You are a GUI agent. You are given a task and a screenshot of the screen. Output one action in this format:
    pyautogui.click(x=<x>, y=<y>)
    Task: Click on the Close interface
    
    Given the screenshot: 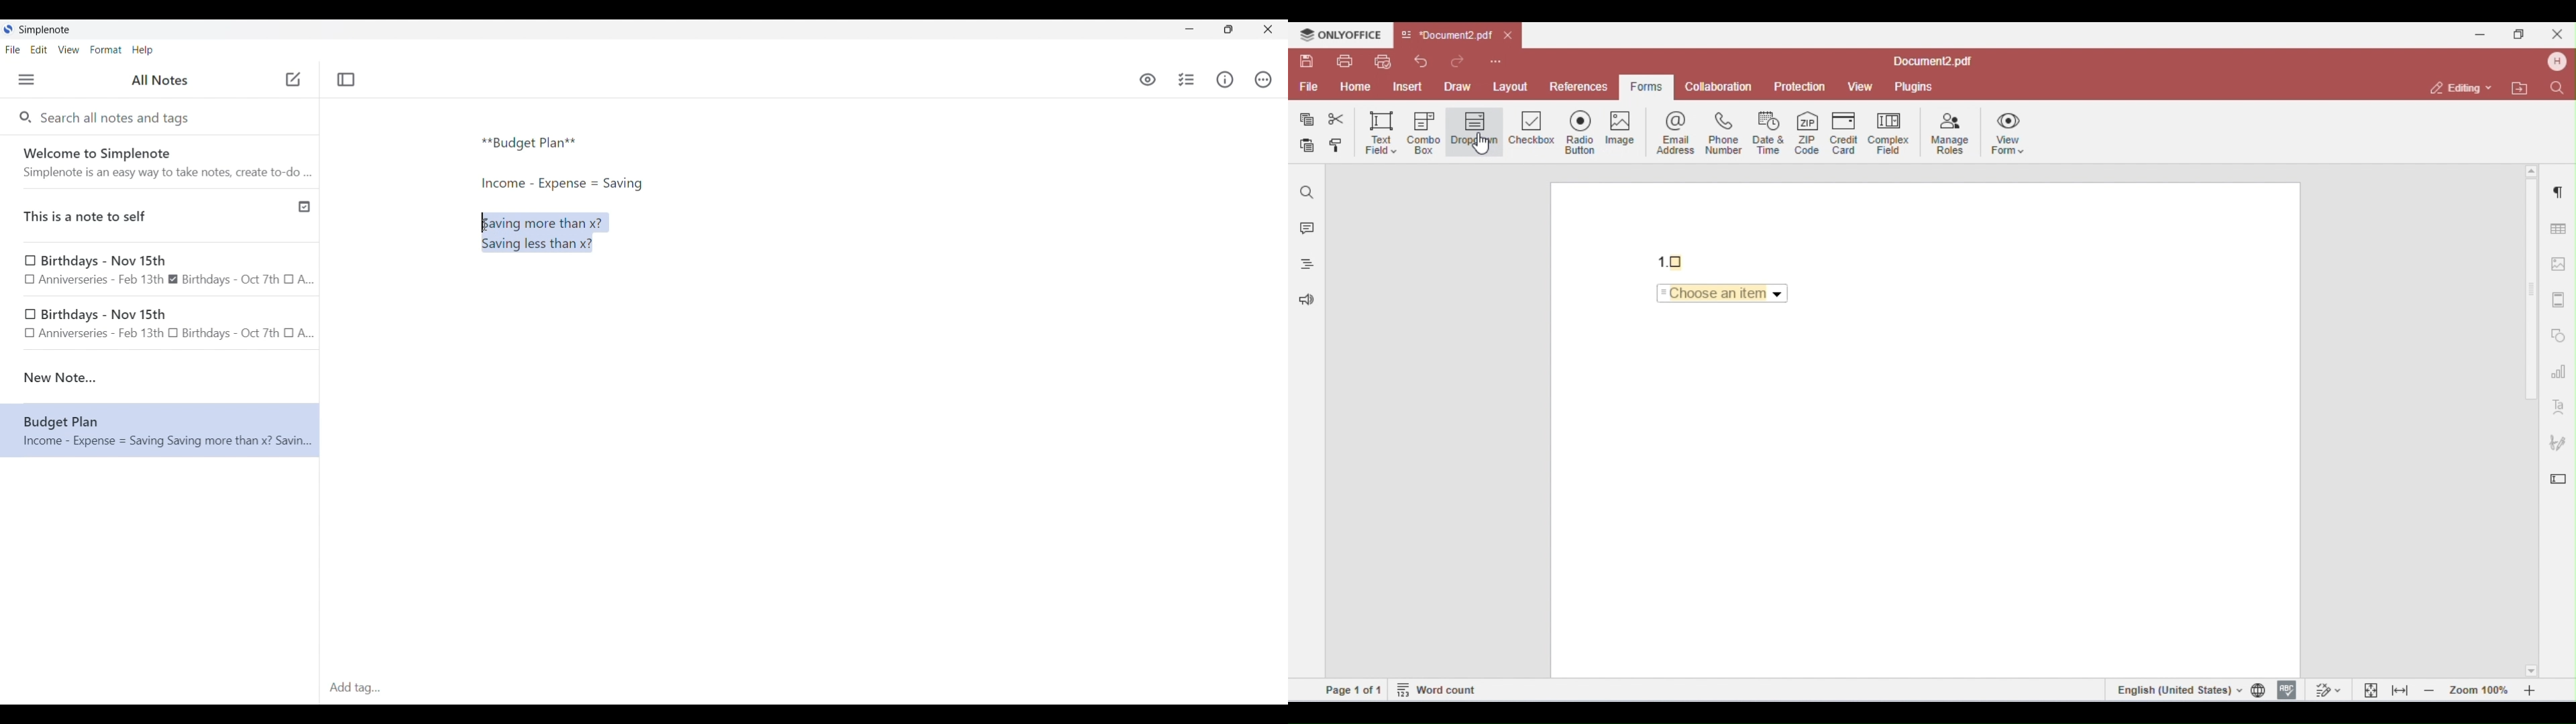 What is the action you would take?
    pyautogui.click(x=1268, y=29)
    